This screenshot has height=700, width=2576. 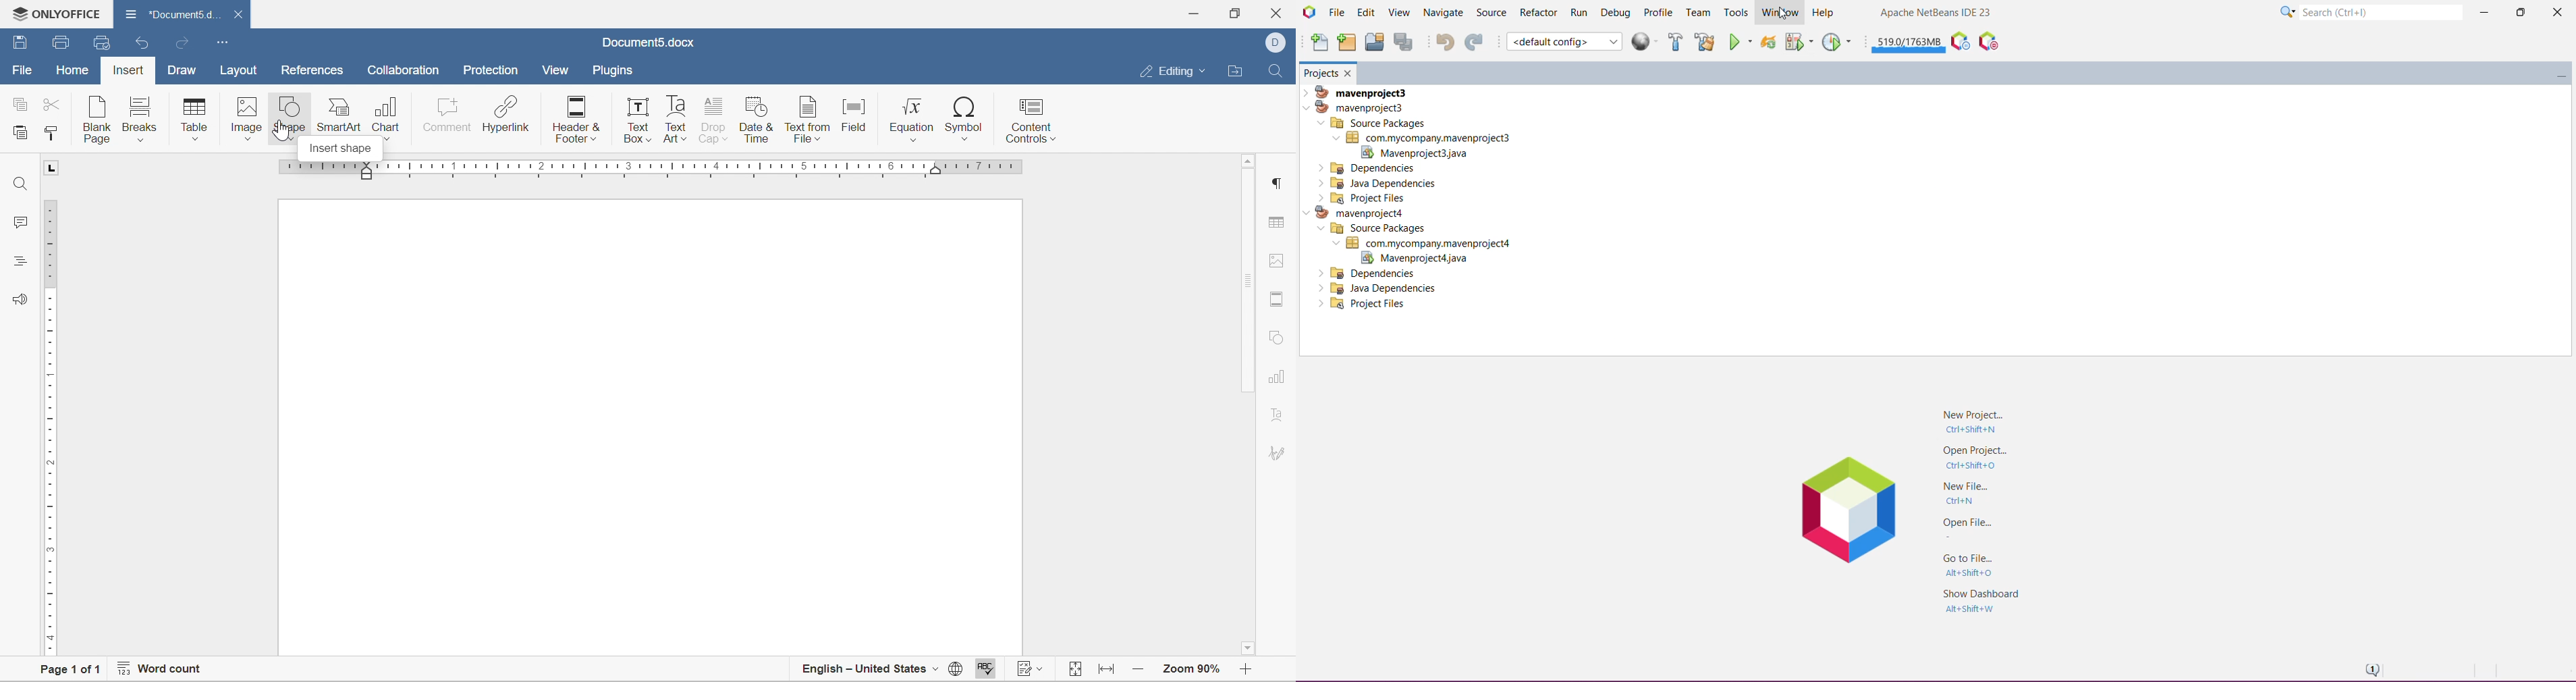 I want to click on Save All, so click(x=1404, y=42).